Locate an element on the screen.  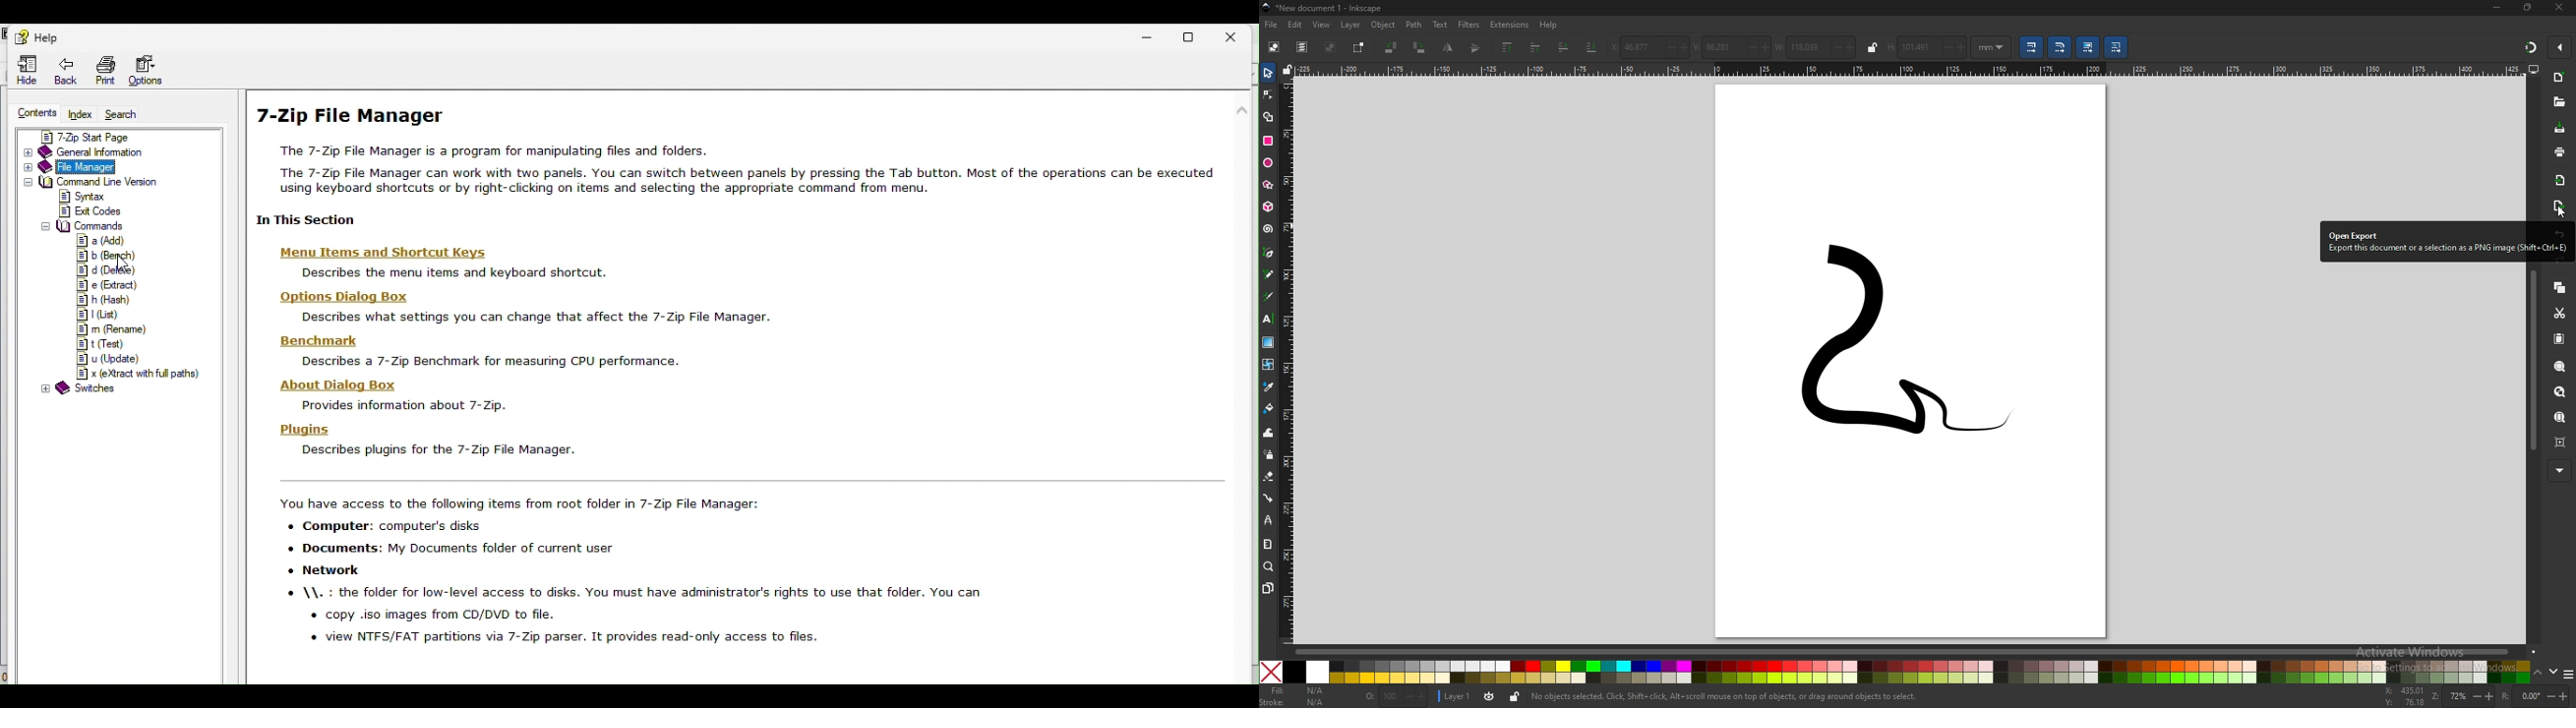
units is located at coordinates (1992, 47).